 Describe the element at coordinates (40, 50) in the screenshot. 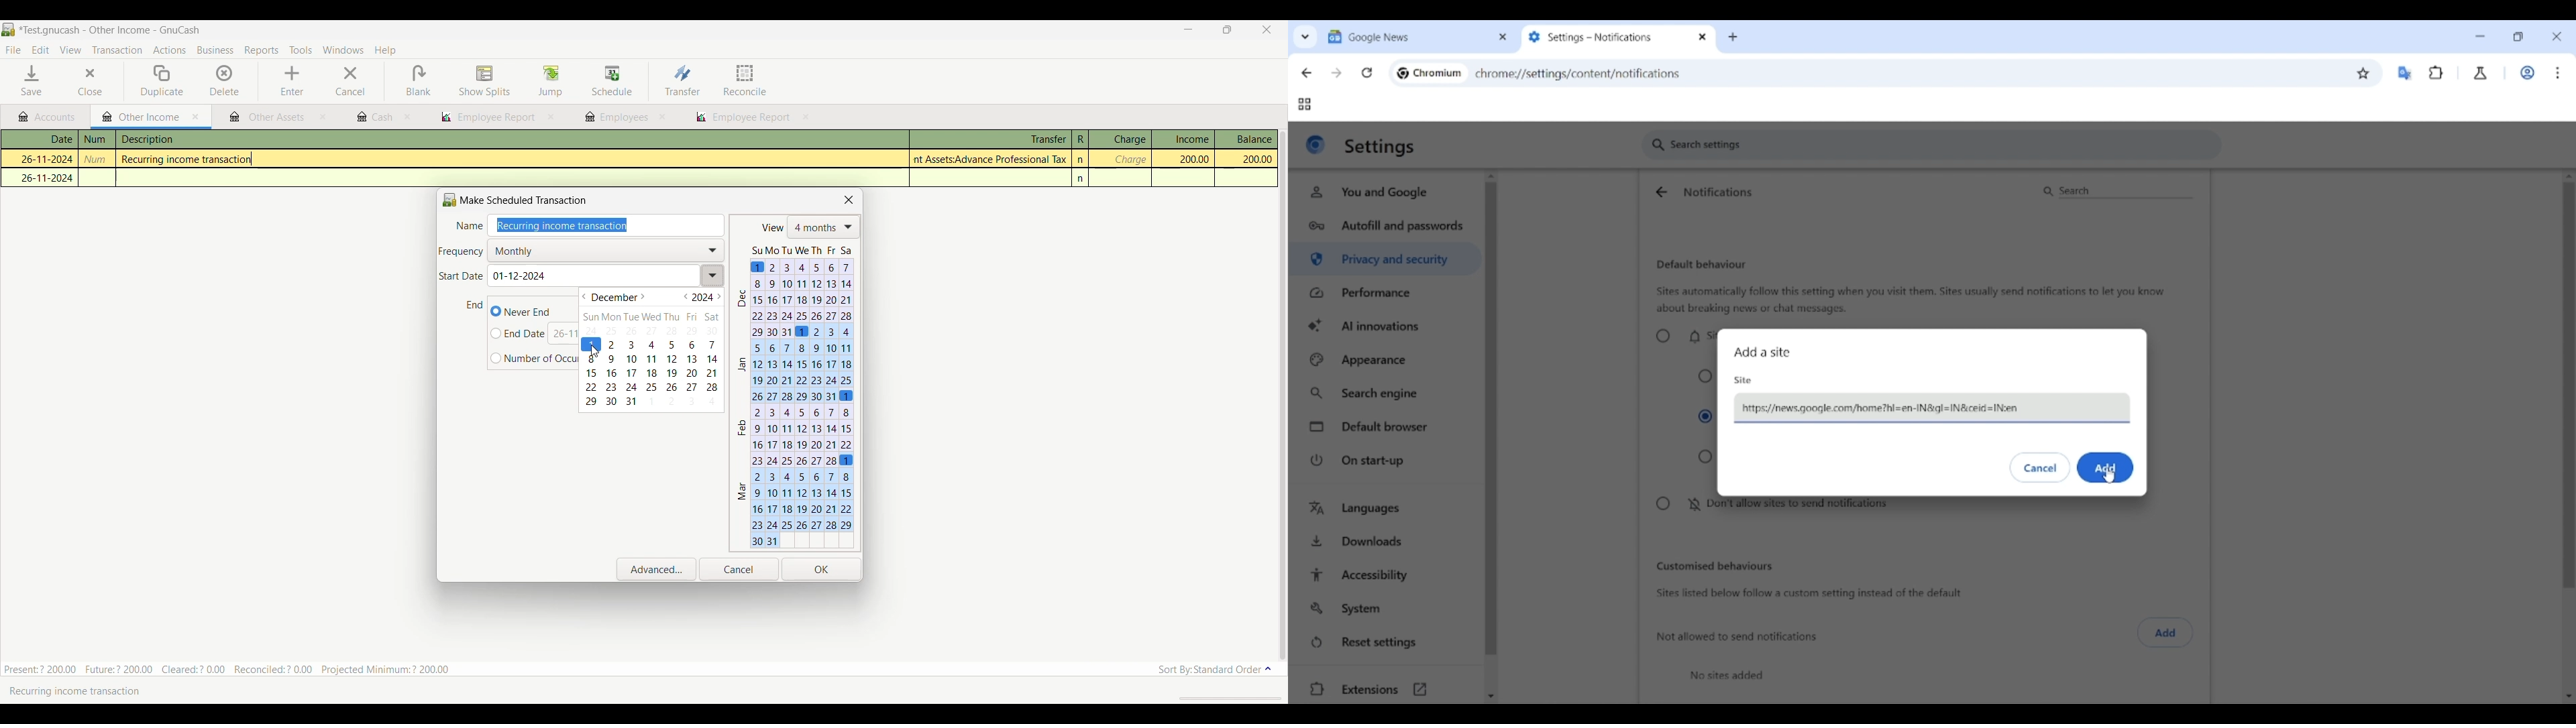

I see `Edit menu` at that location.